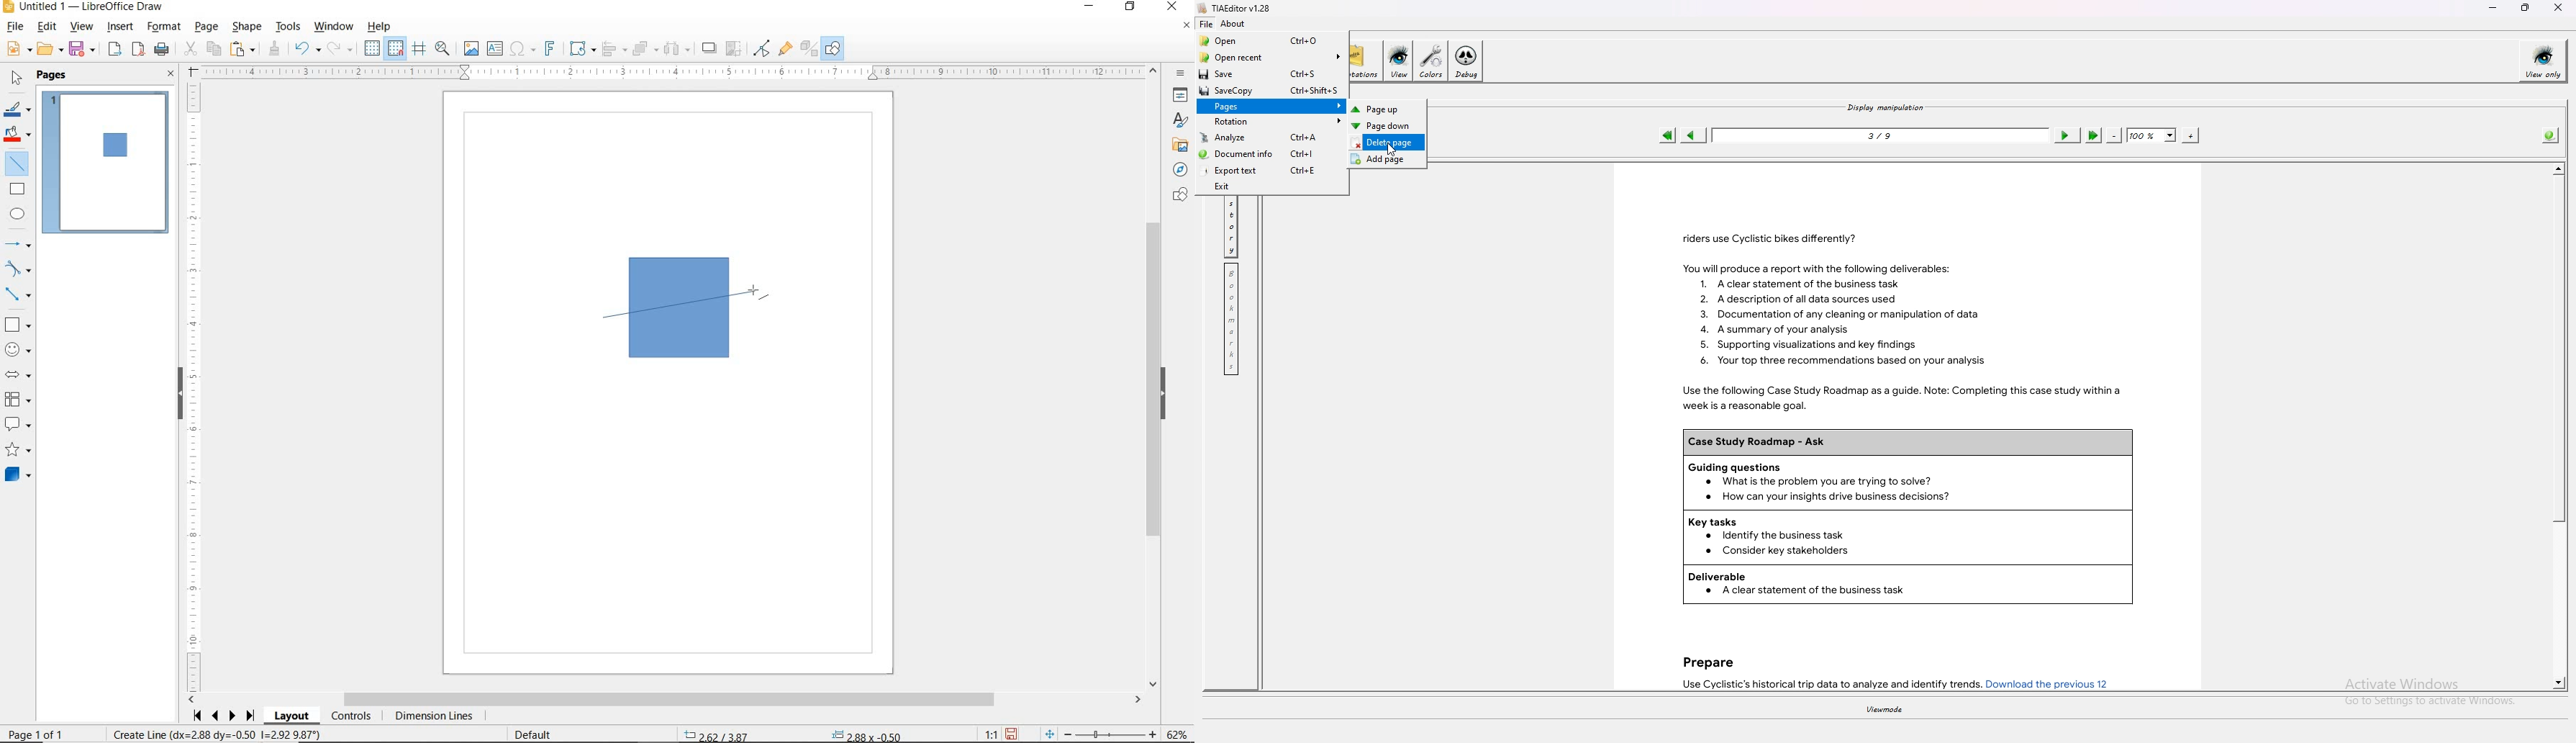 The width and height of the screenshot is (2576, 756). Describe the element at coordinates (710, 48) in the screenshot. I see `SHADOW` at that location.